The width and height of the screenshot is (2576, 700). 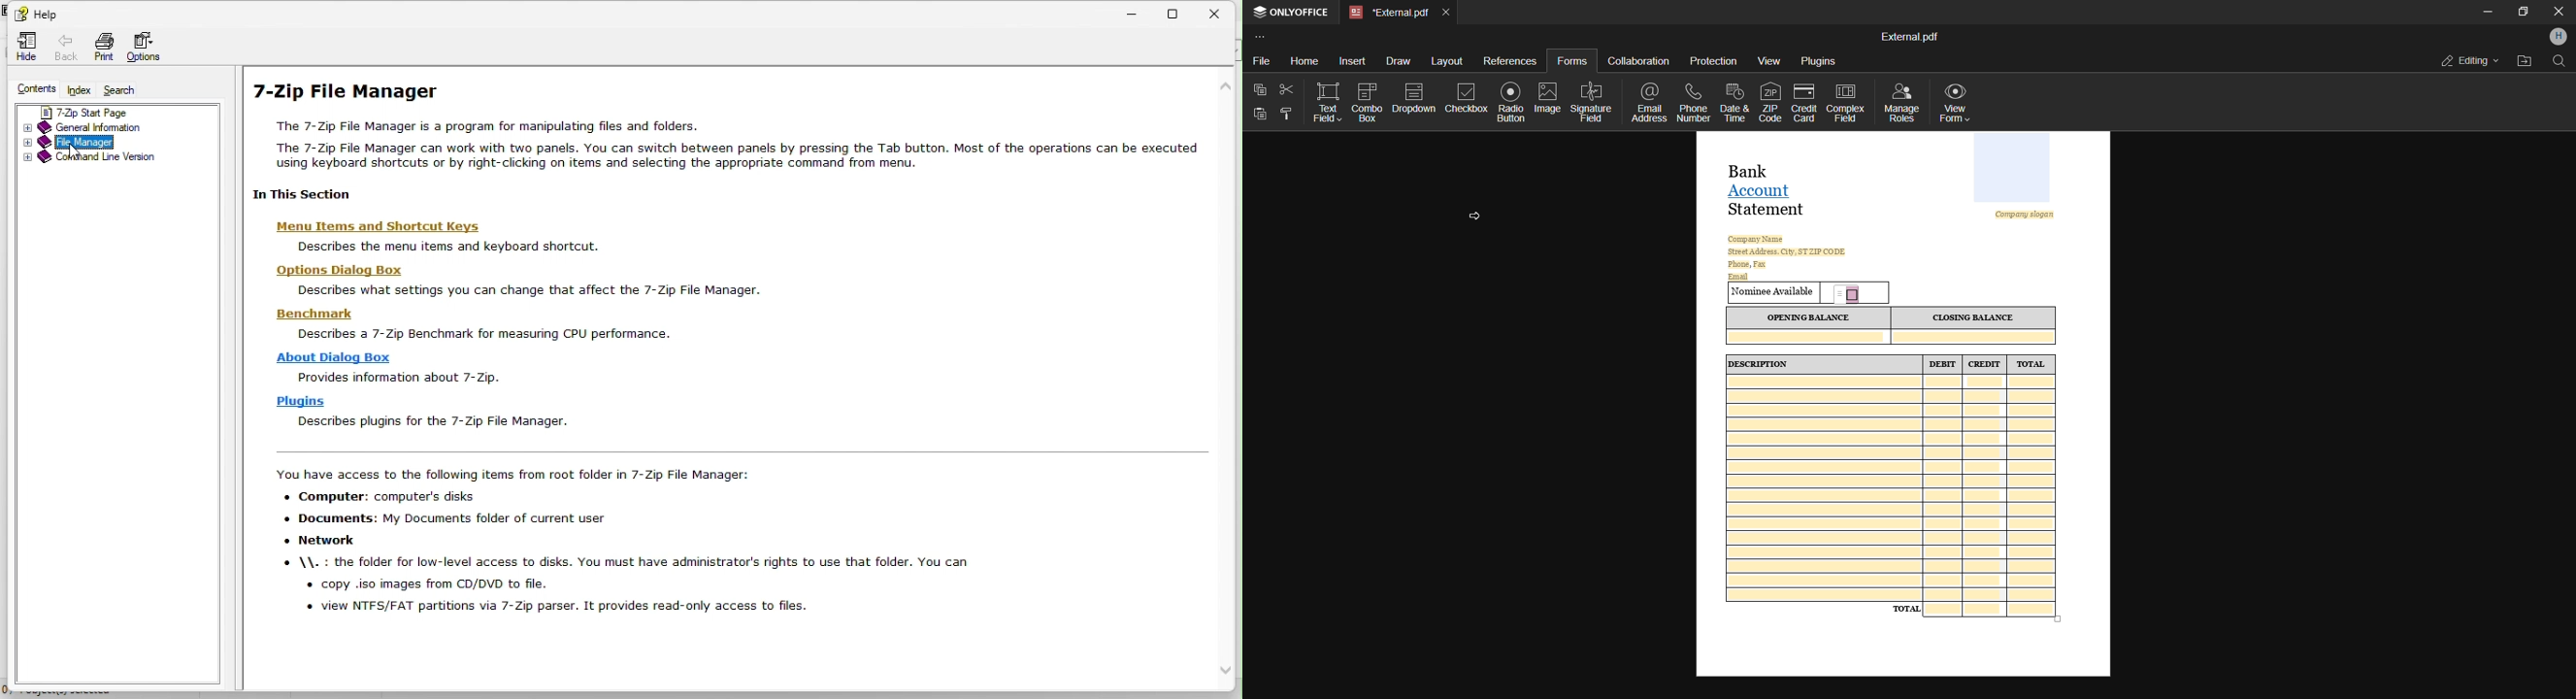 What do you see at coordinates (2557, 12) in the screenshot?
I see `Close` at bounding box center [2557, 12].